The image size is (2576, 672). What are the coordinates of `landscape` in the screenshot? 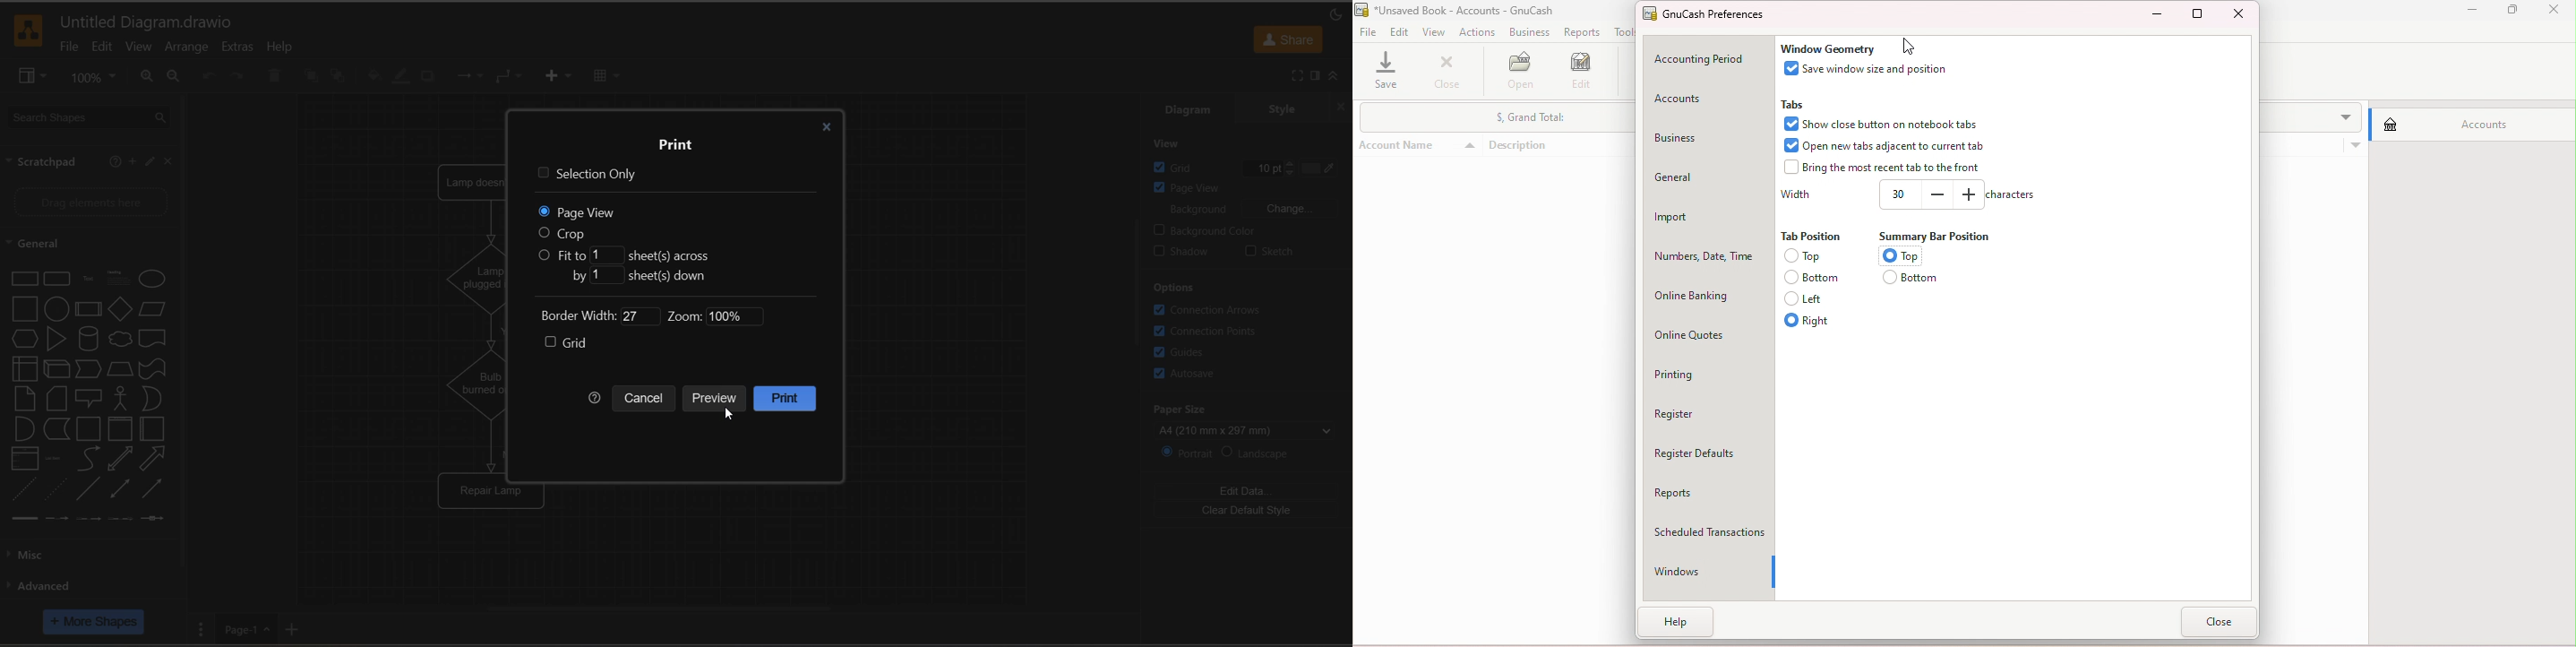 It's located at (1263, 455).